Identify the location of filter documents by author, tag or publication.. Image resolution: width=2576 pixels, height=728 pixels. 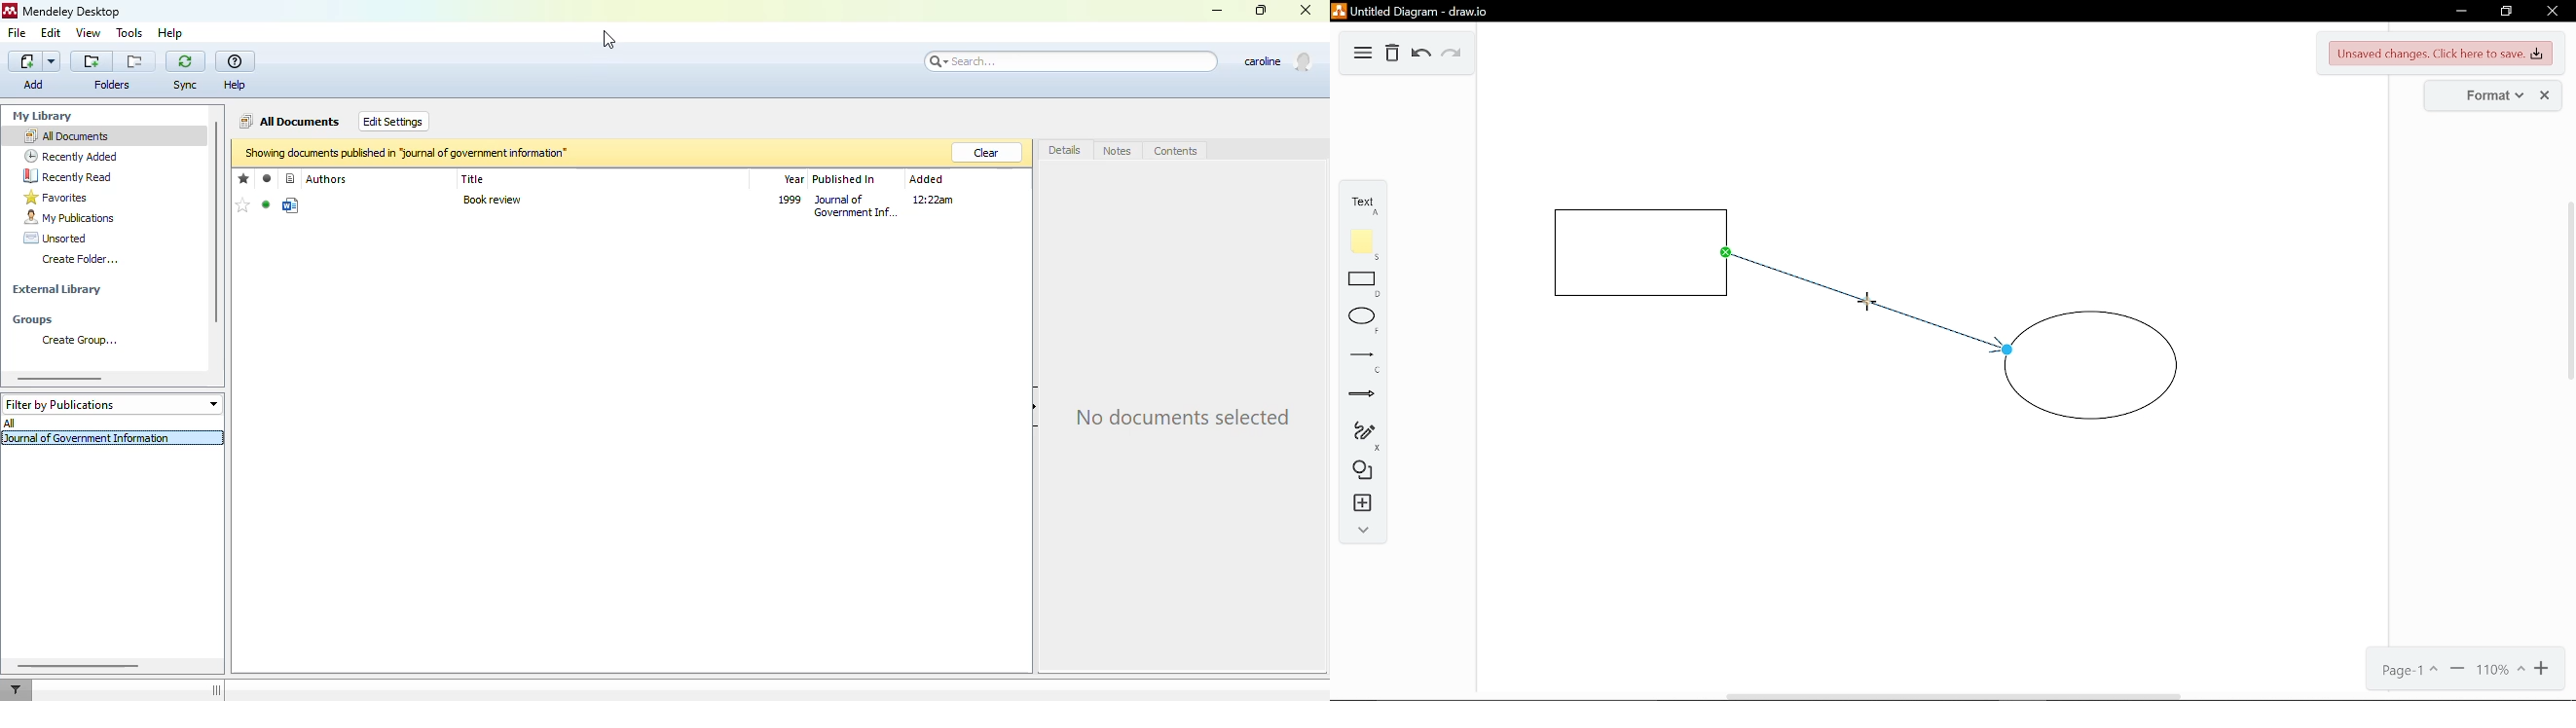
(17, 689).